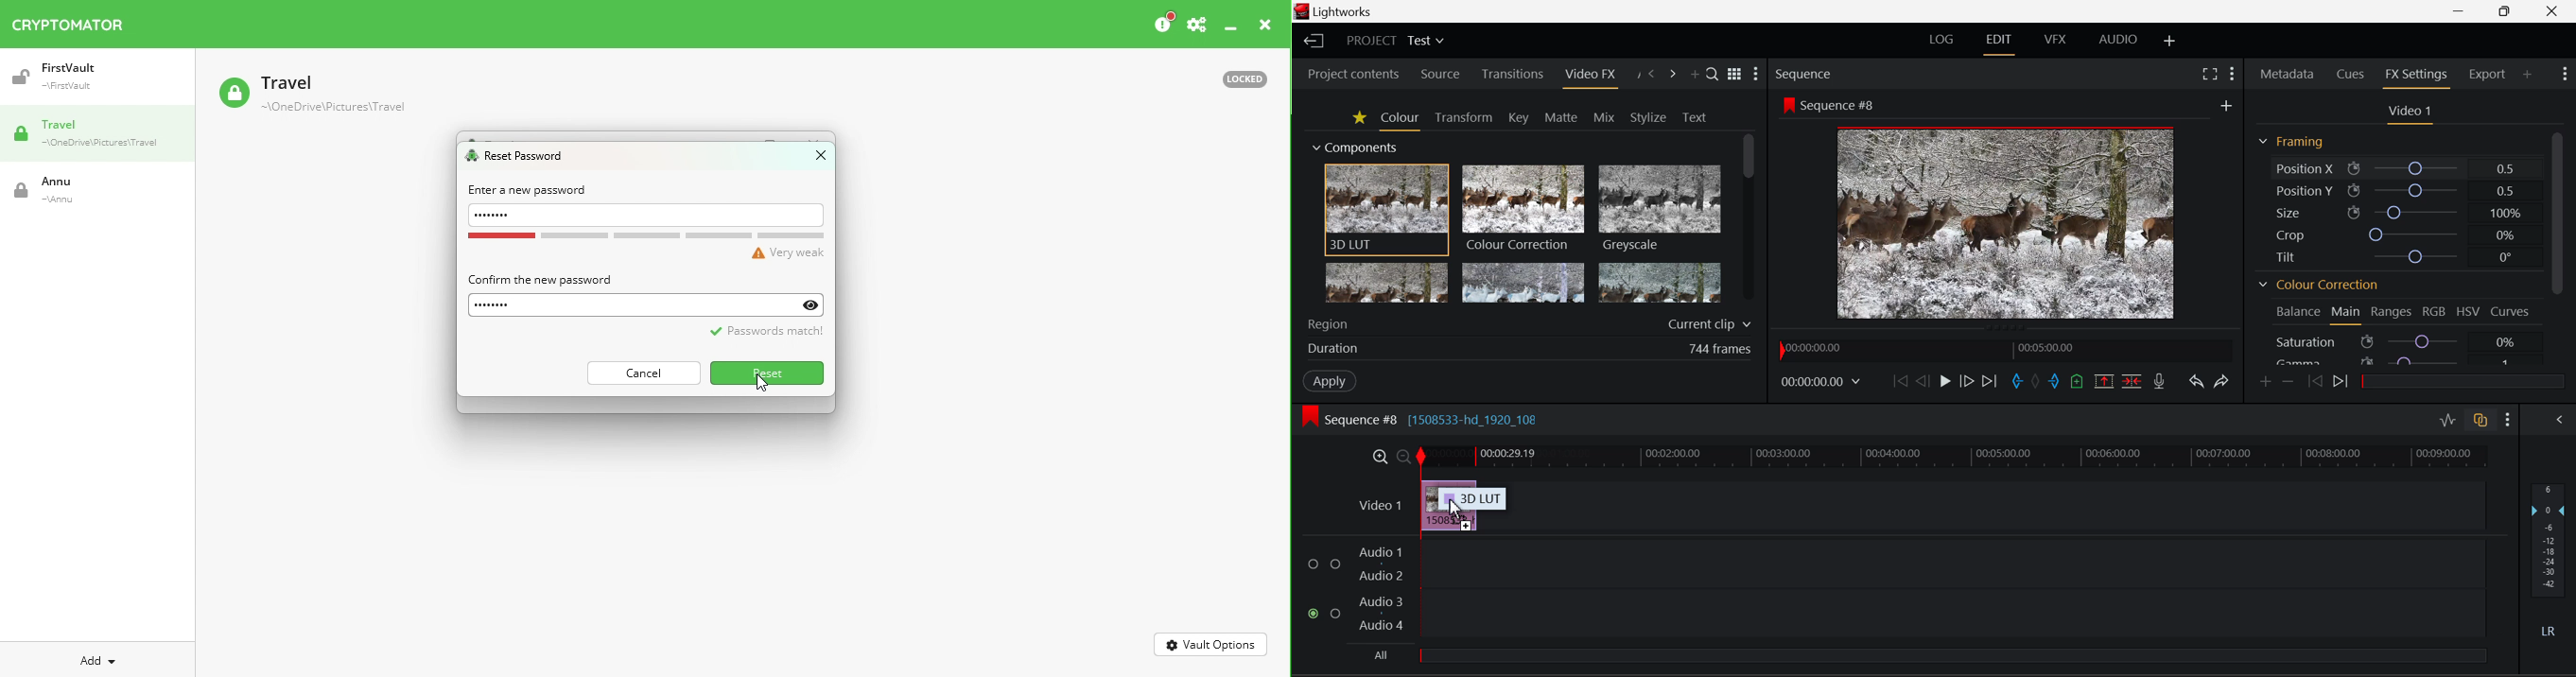 This screenshot has width=2576, height=700. What do you see at coordinates (2341, 381) in the screenshot?
I see `Next keyframe` at bounding box center [2341, 381].